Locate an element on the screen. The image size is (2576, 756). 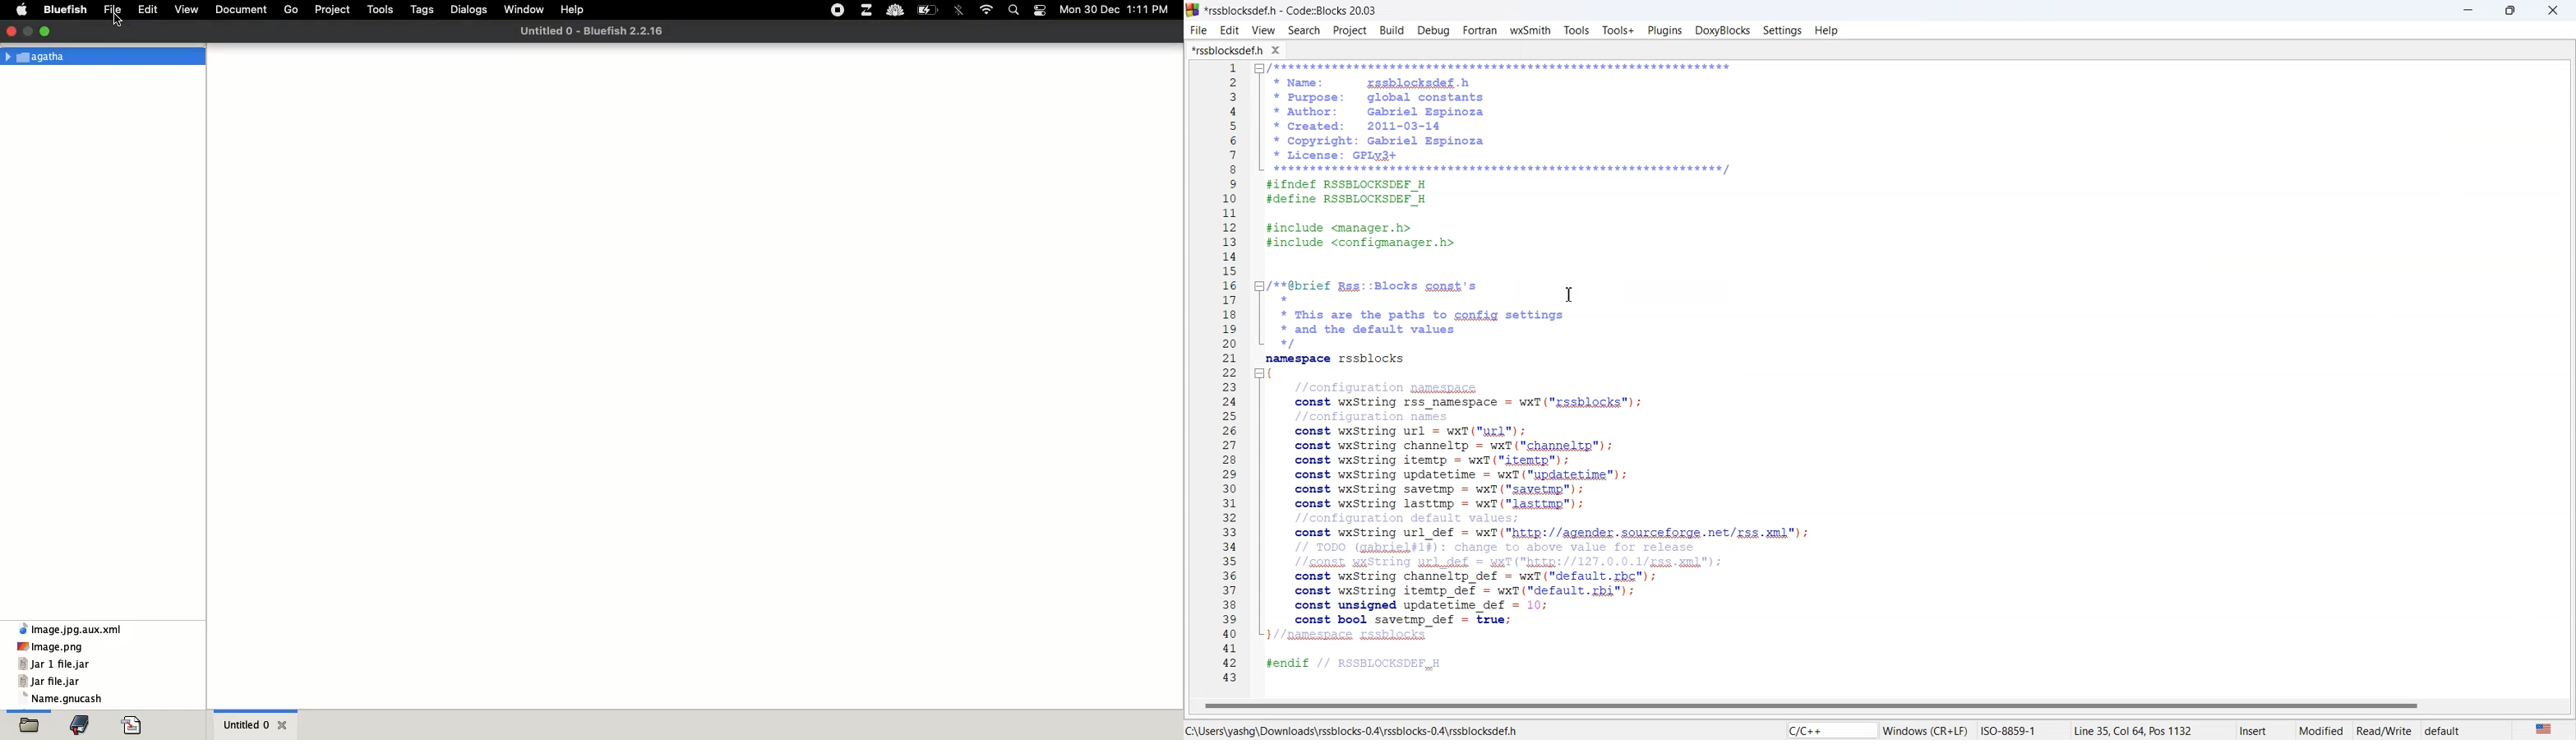
insert is located at coordinates (2265, 729).